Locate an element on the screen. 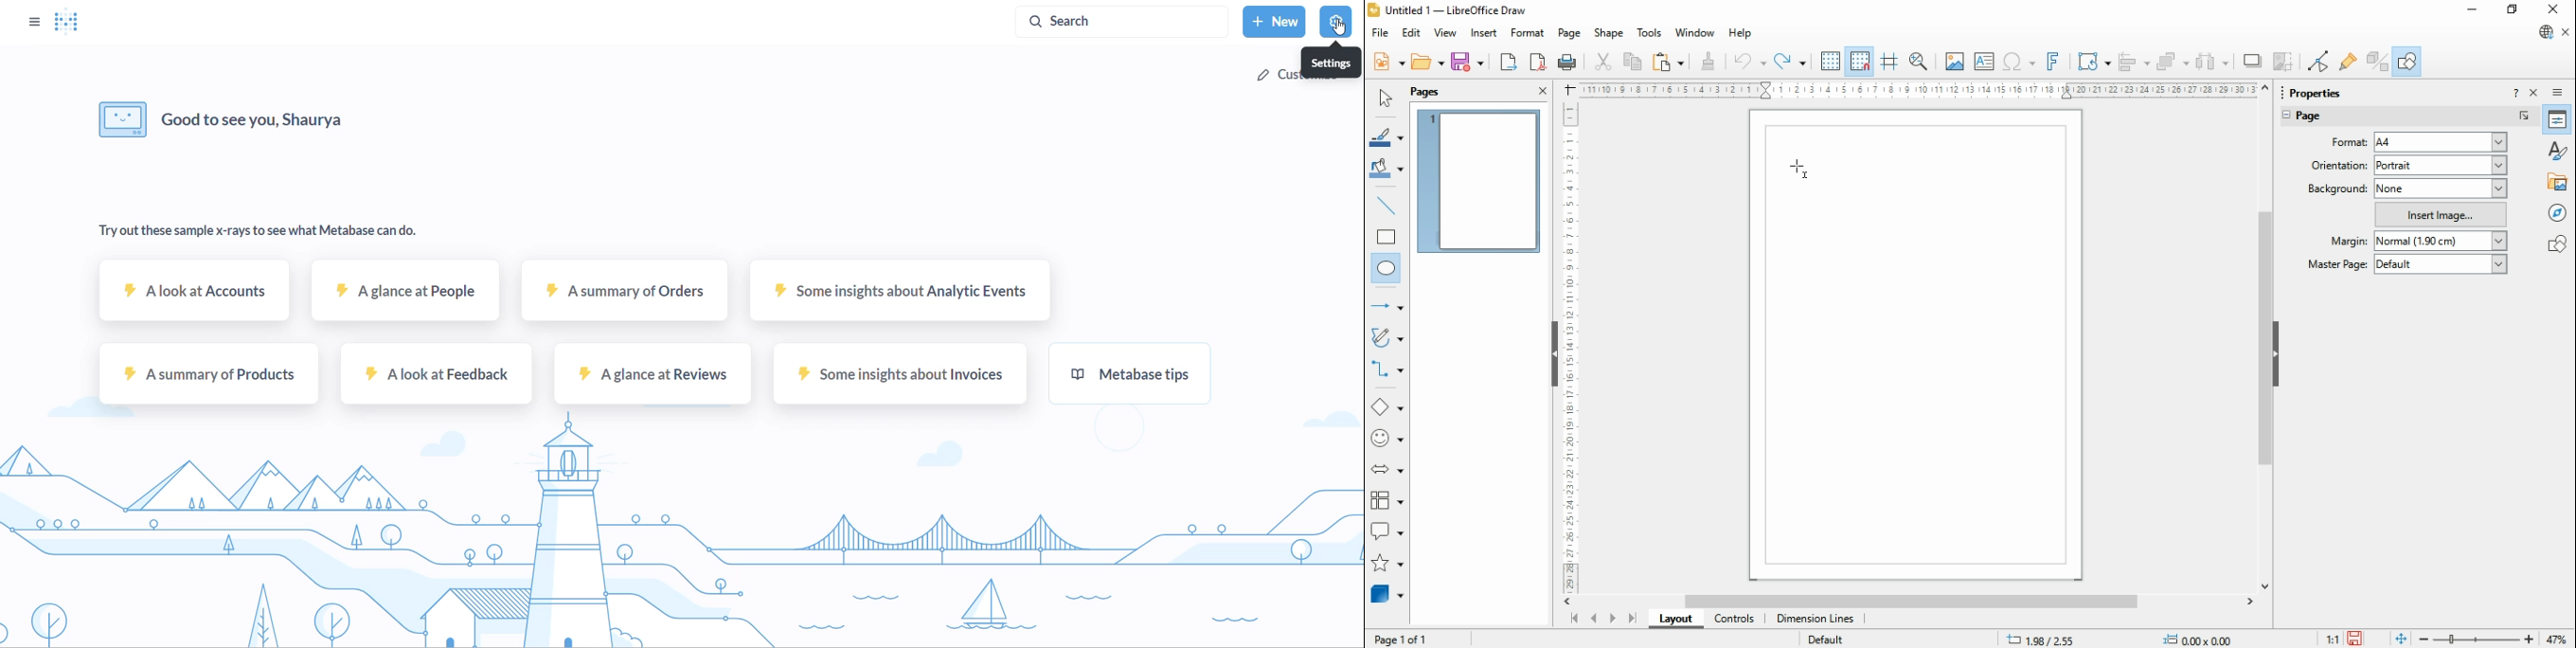   .11.58/ 13.41 is located at coordinates (2045, 639).